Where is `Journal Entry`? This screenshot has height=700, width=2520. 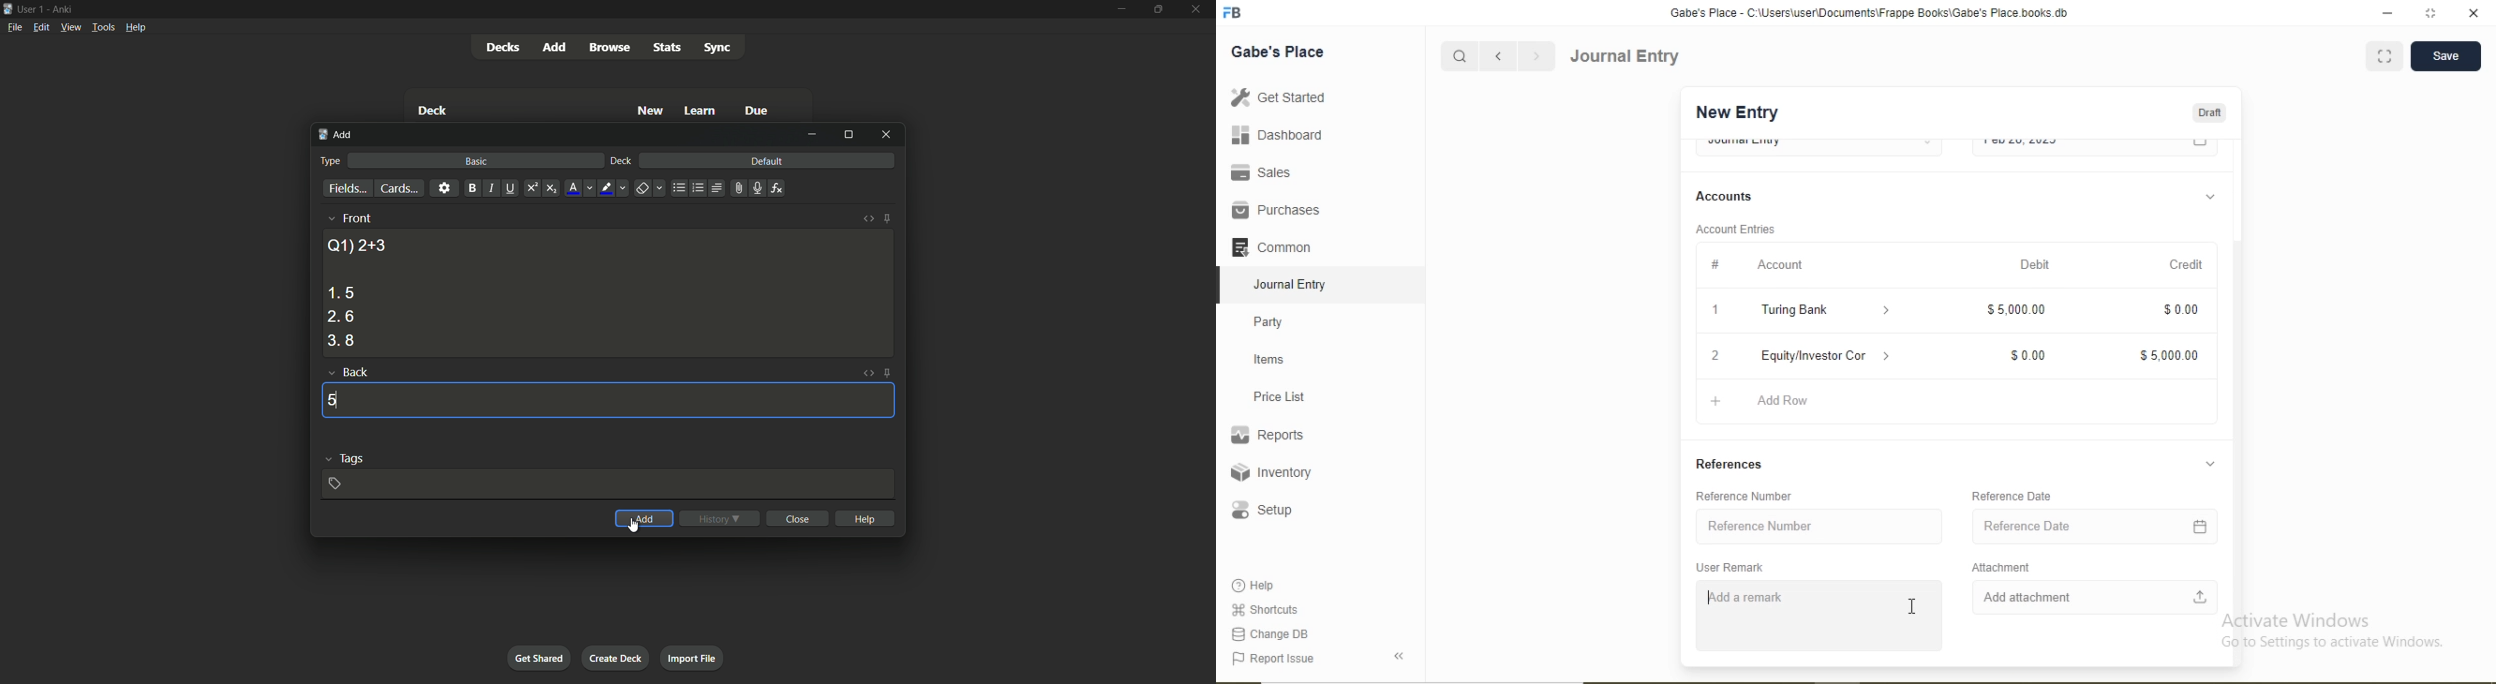 Journal Entry is located at coordinates (1626, 56).